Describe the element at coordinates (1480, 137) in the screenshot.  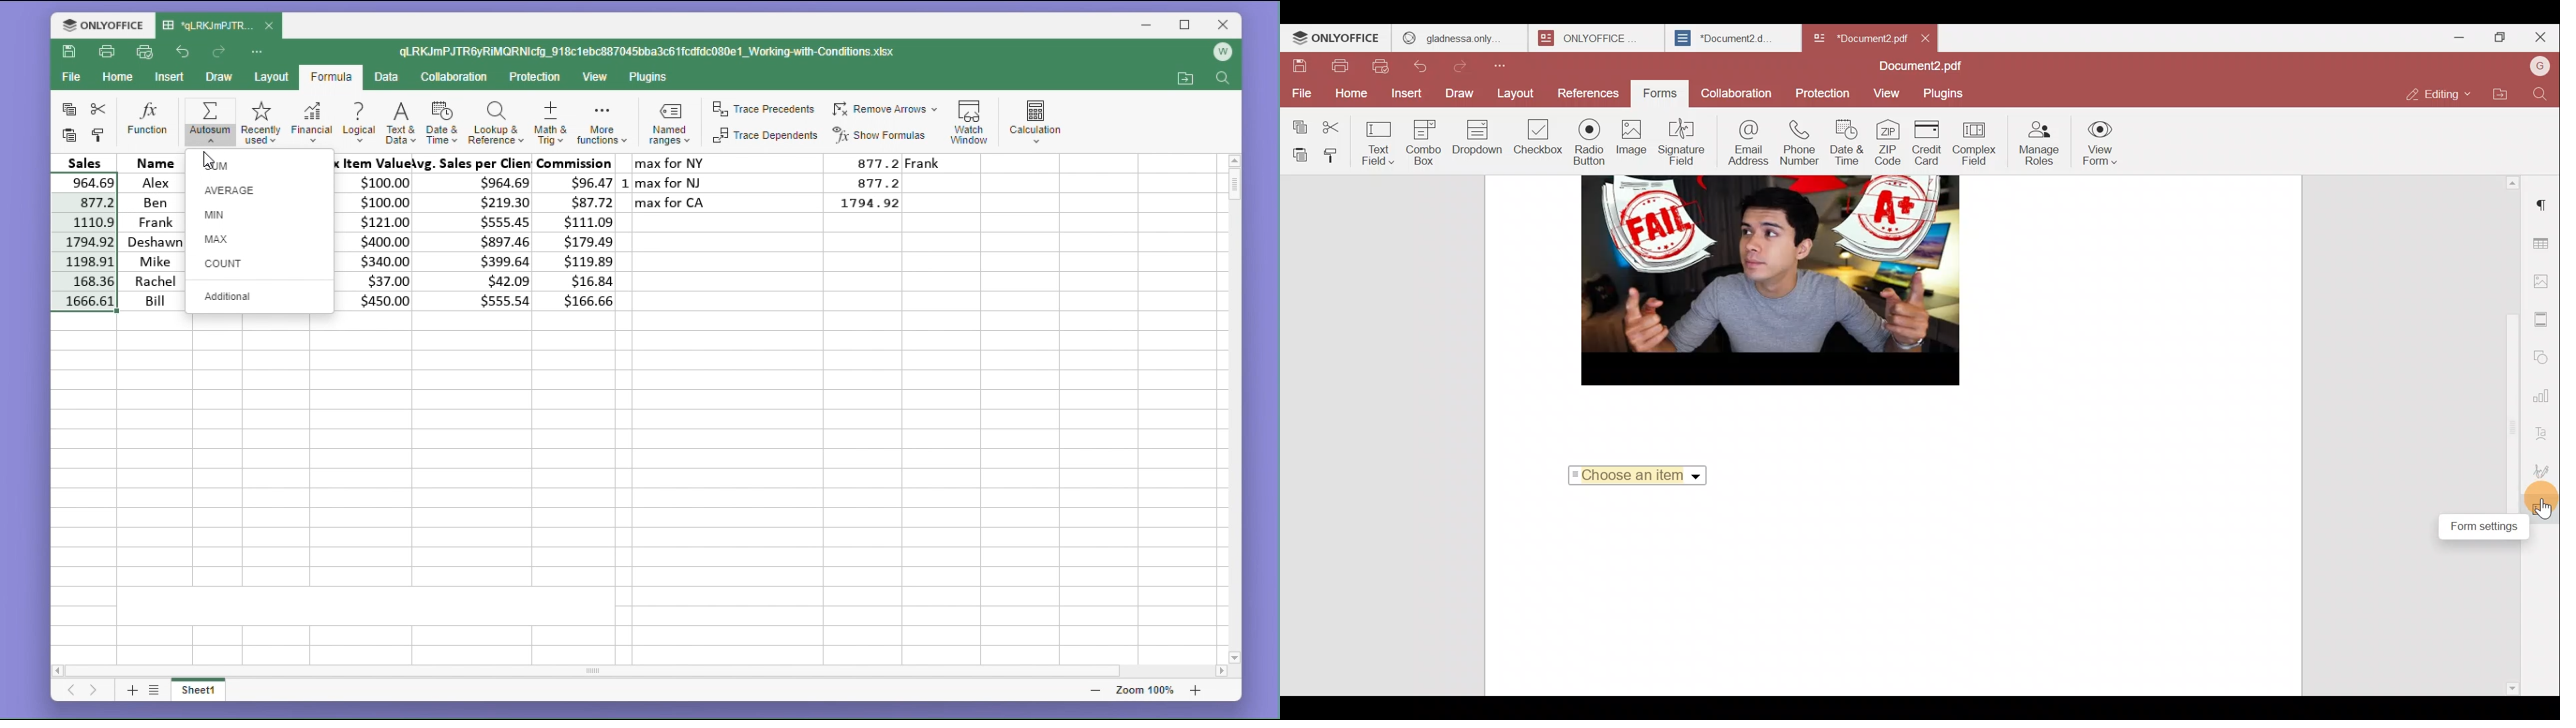
I see `Dropdown` at that location.